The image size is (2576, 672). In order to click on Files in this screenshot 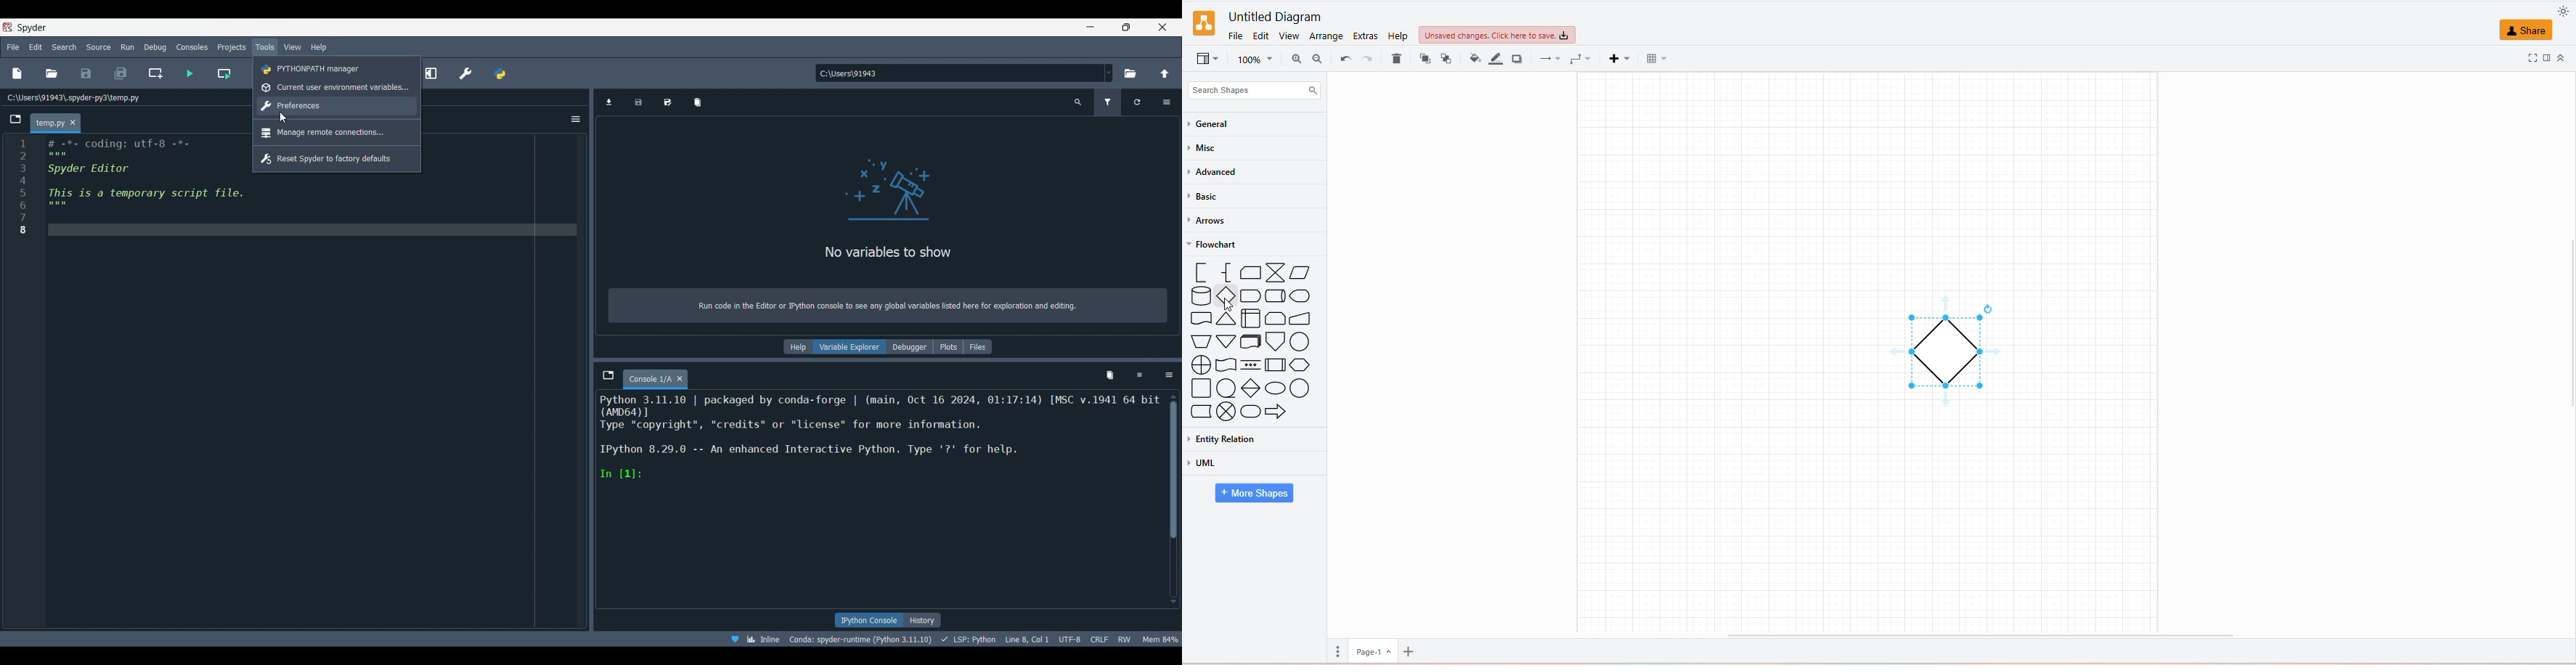, I will do `click(978, 347)`.